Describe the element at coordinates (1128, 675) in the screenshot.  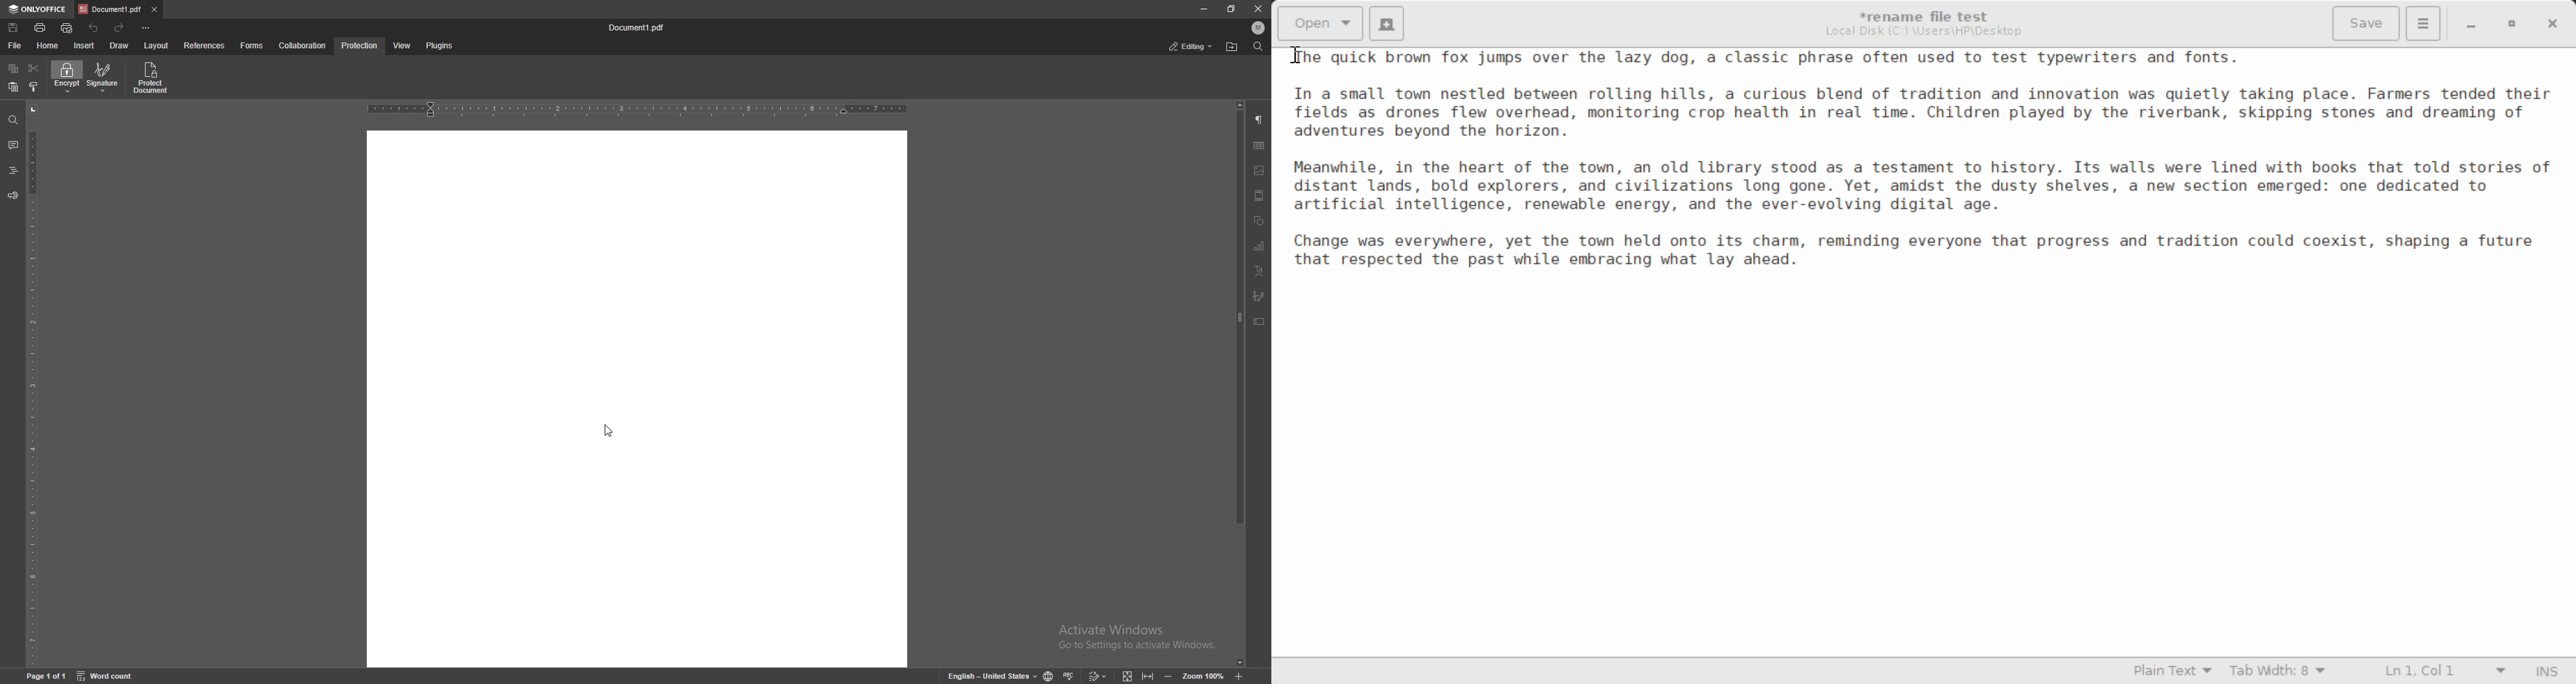
I see `fit to screen` at that location.